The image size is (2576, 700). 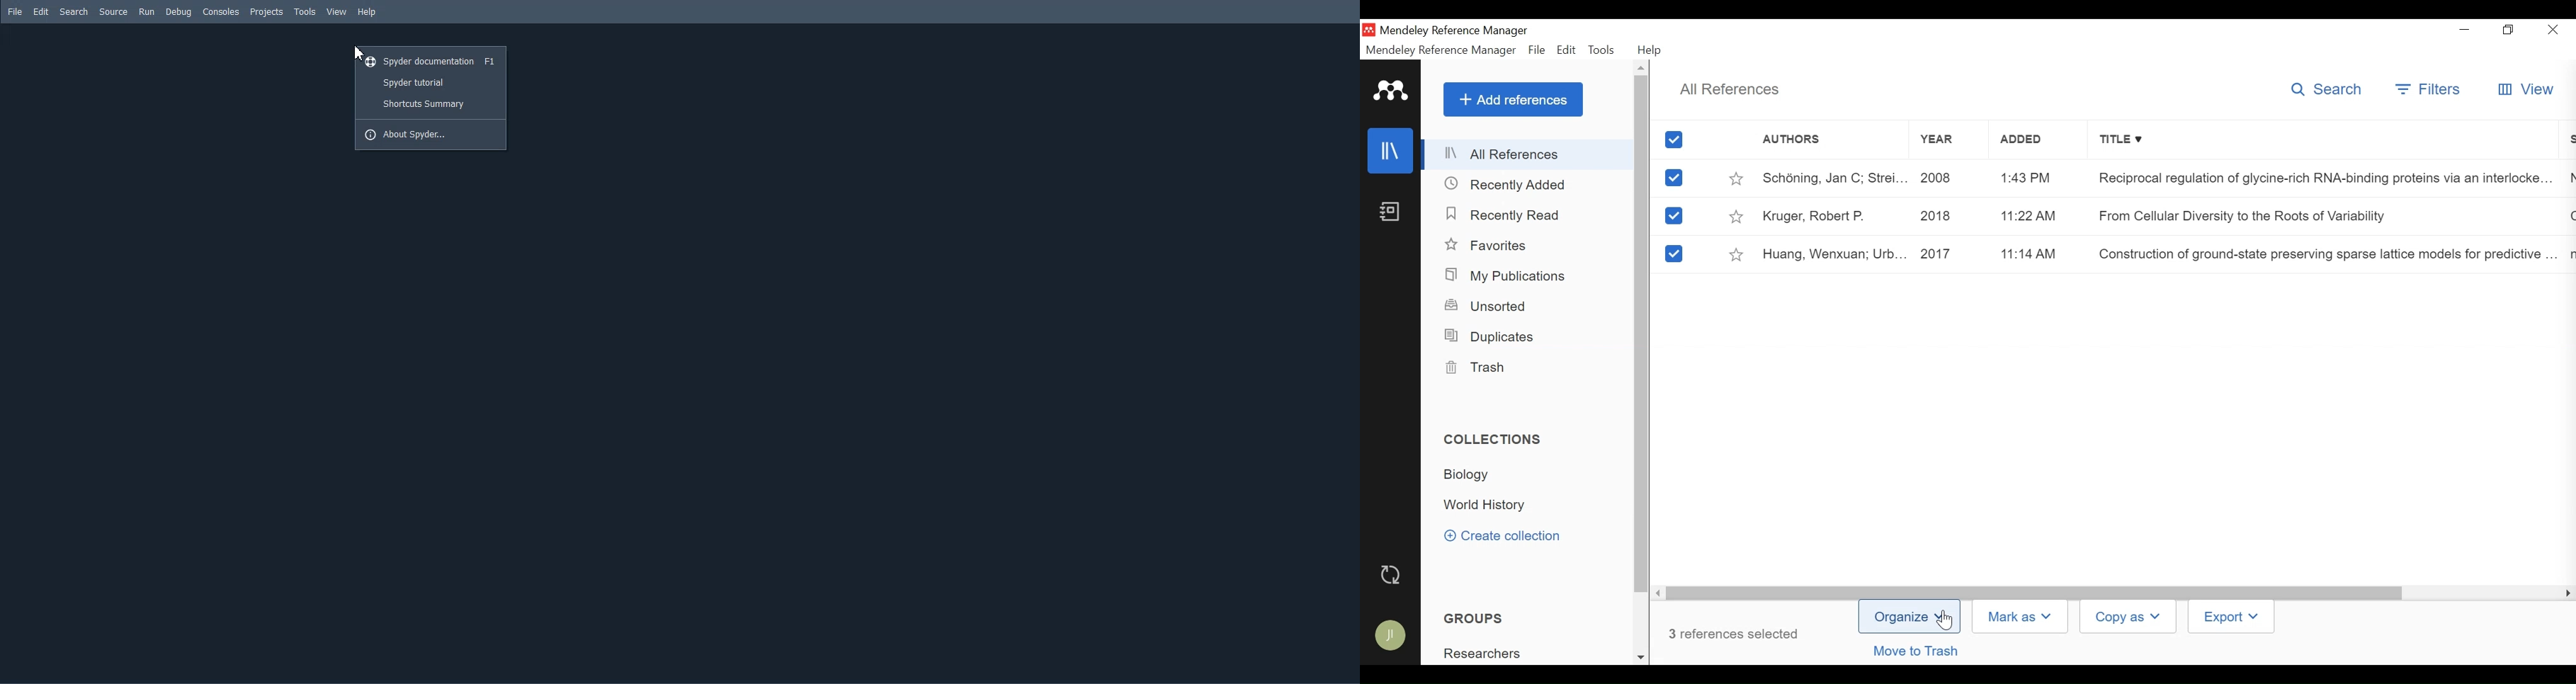 What do you see at coordinates (2031, 253) in the screenshot?
I see `11:14 AM` at bounding box center [2031, 253].